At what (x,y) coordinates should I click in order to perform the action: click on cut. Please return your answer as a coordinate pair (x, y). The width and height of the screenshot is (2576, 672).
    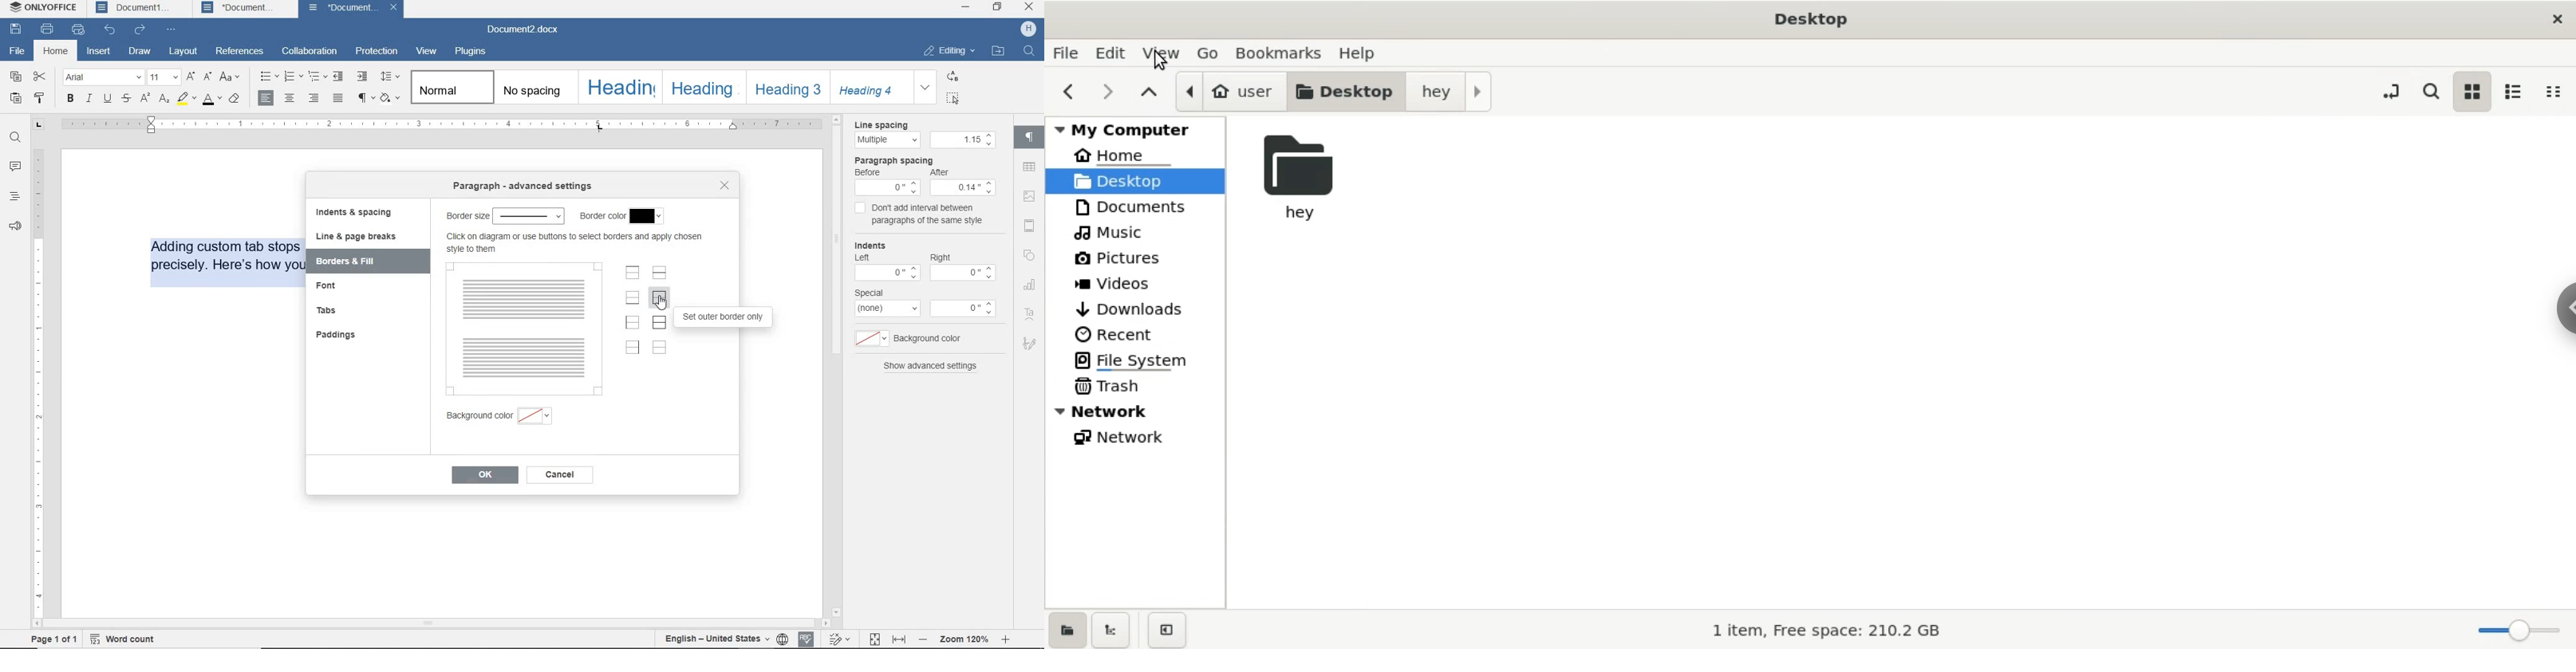
    Looking at the image, I should click on (39, 78).